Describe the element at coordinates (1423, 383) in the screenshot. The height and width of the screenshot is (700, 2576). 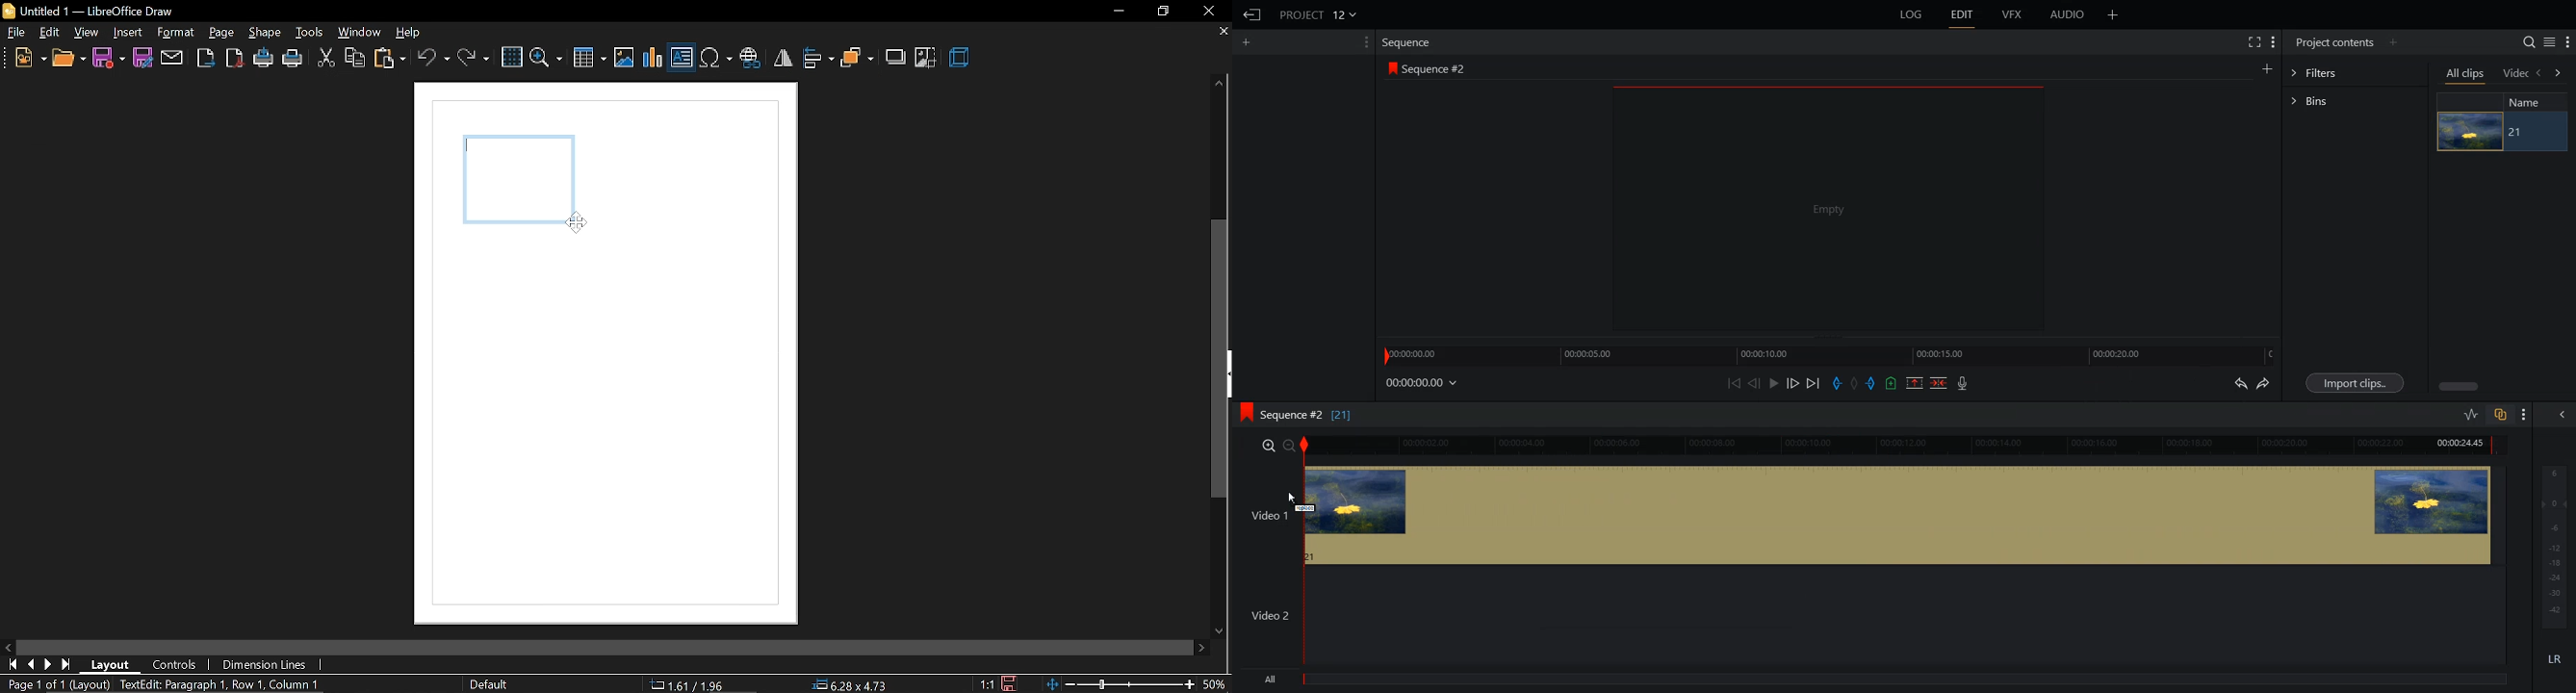
I see `File Time` at that location.